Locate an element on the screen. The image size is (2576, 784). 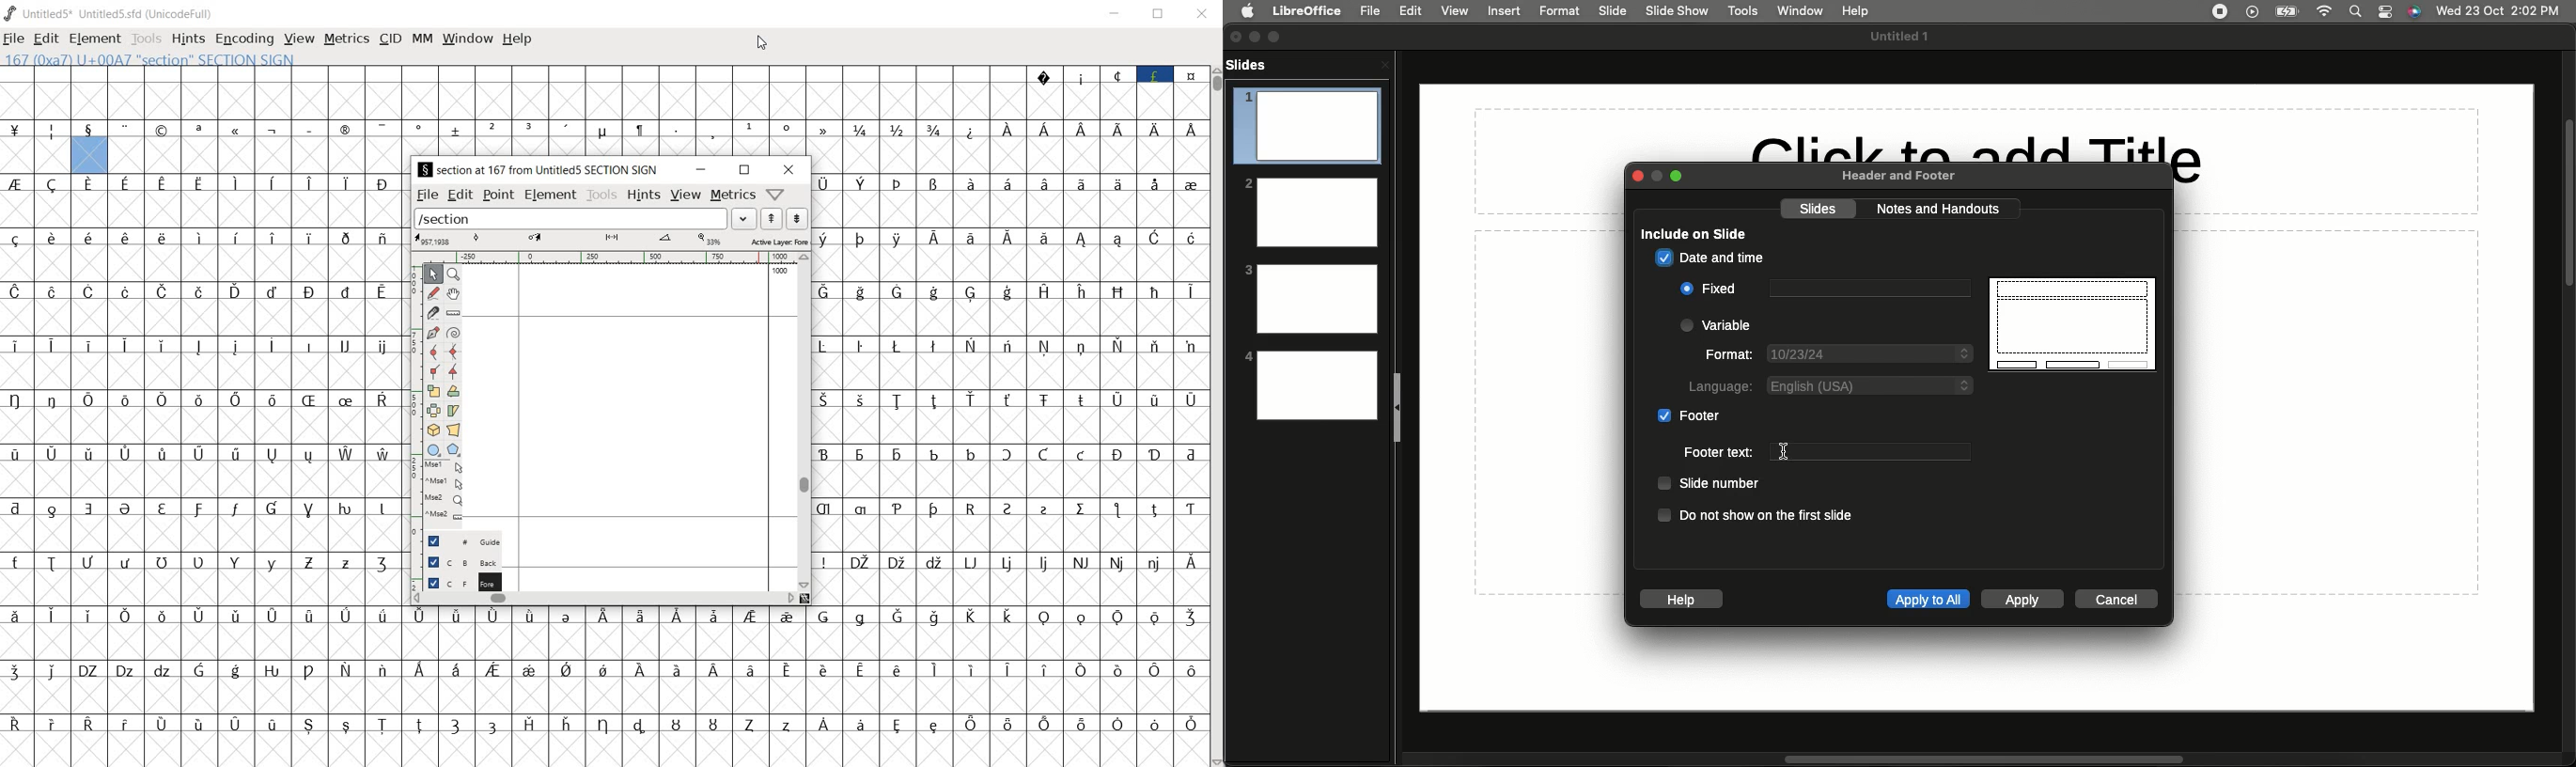
VIEW is located at coordinates (299, 40).